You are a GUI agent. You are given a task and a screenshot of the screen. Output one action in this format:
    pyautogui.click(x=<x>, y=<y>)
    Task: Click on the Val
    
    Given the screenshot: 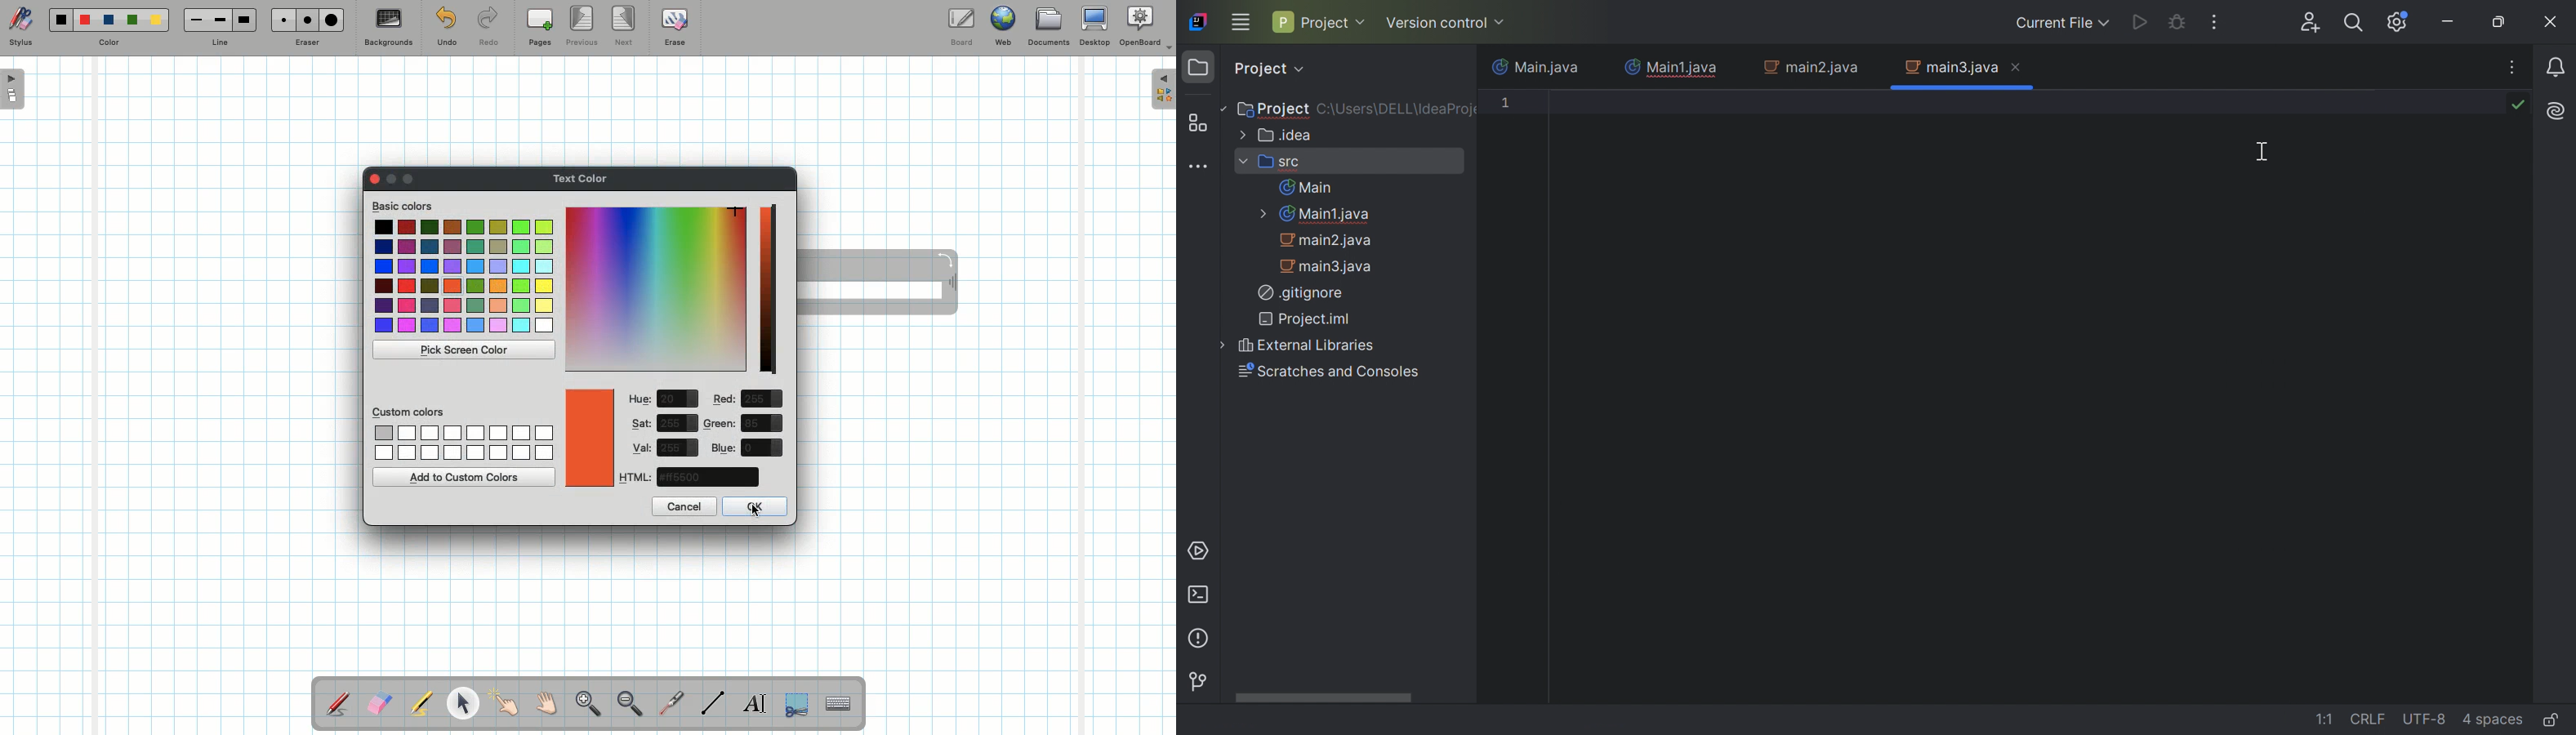 What is the action you would take?
    pyautogui.click(x=642, y=448)
    